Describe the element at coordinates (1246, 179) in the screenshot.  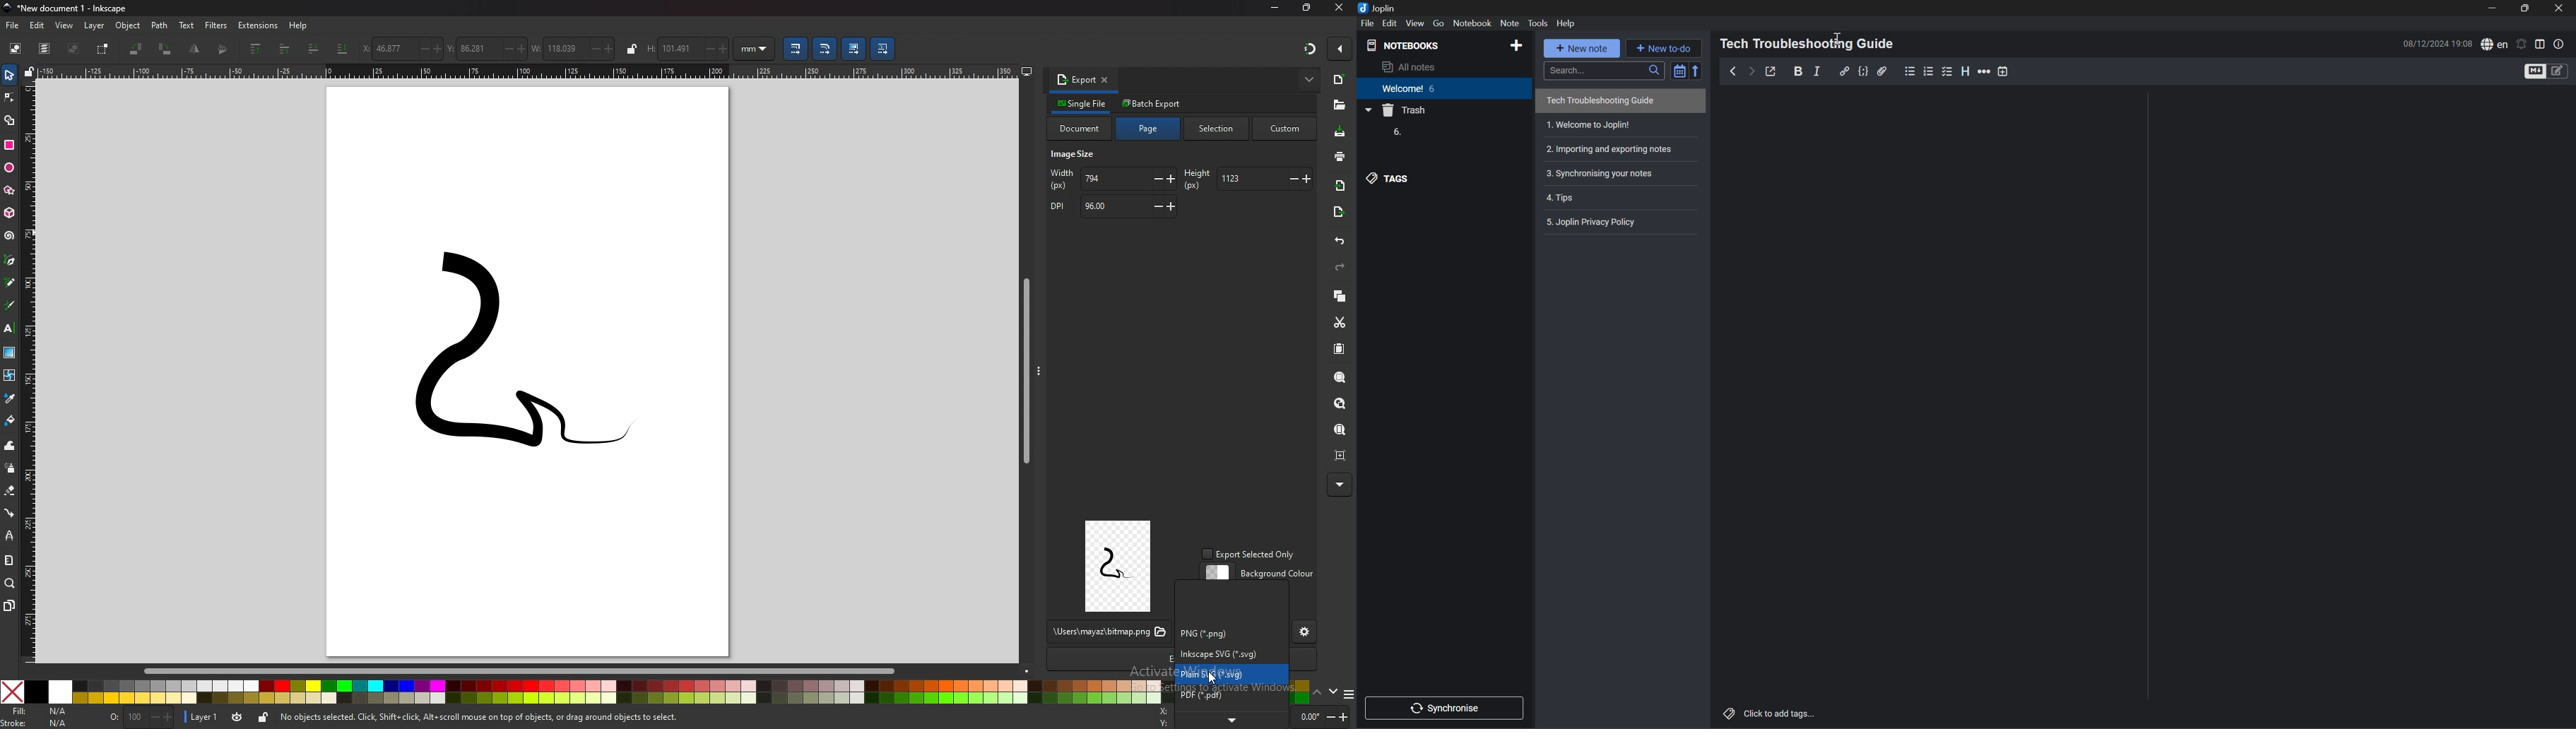
I see `height` at that location.